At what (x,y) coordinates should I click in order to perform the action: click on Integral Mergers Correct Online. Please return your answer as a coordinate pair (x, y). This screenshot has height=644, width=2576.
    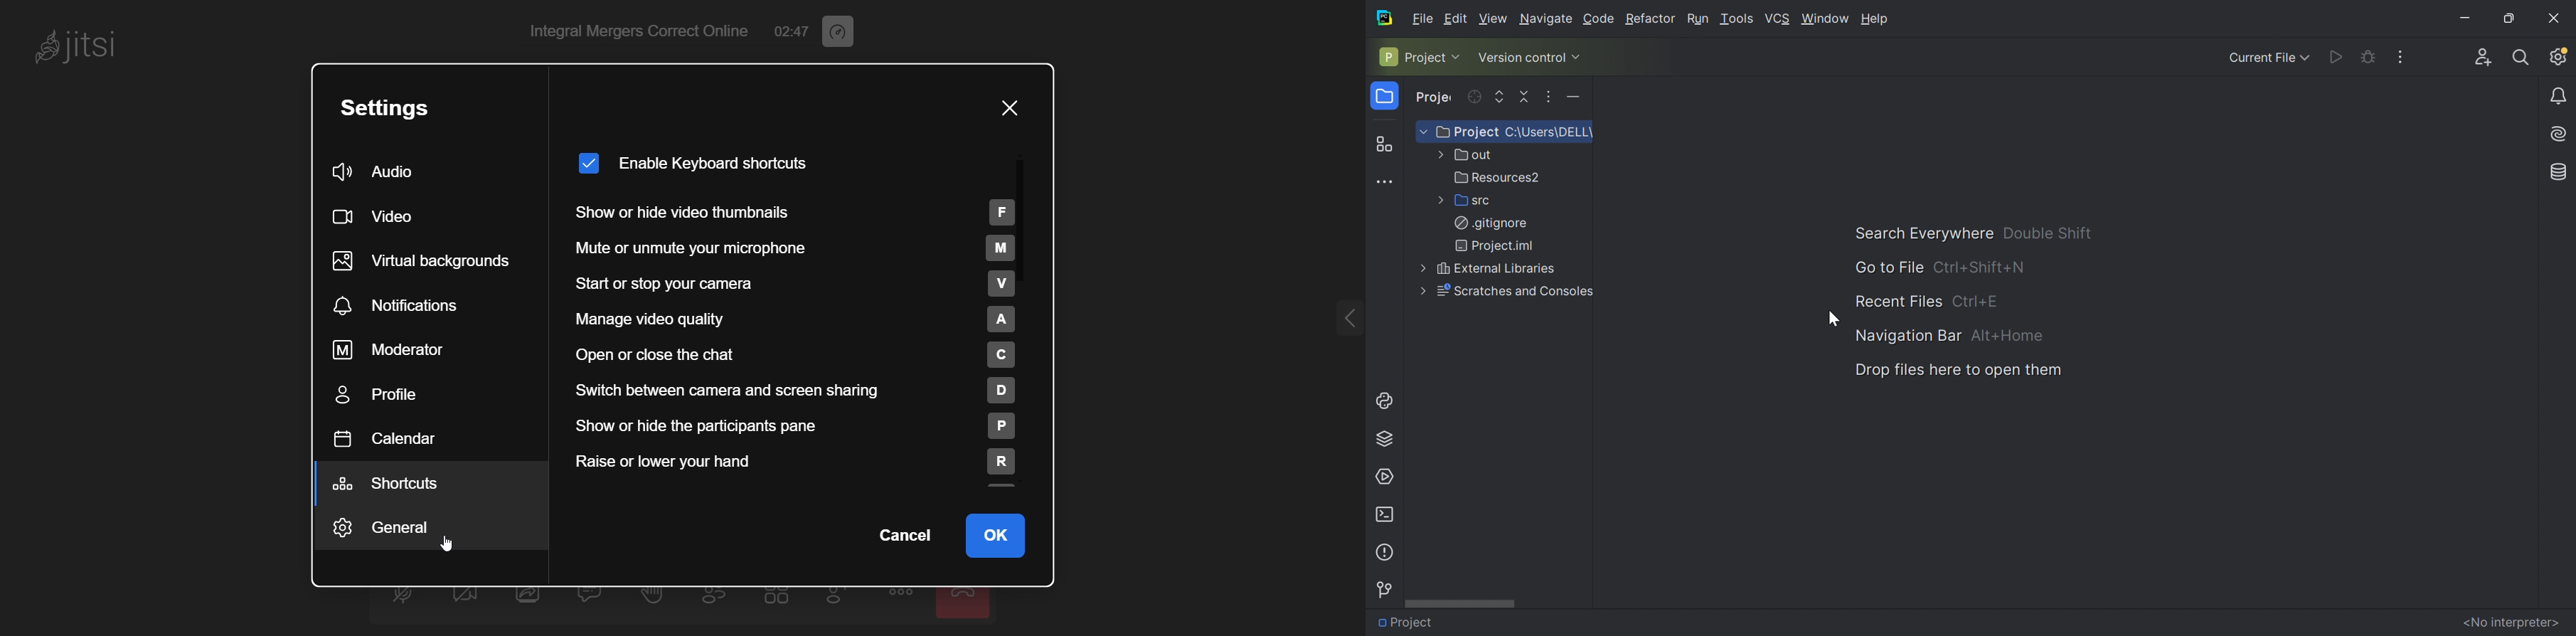
    Looking at the image, I should click on (635, 31).